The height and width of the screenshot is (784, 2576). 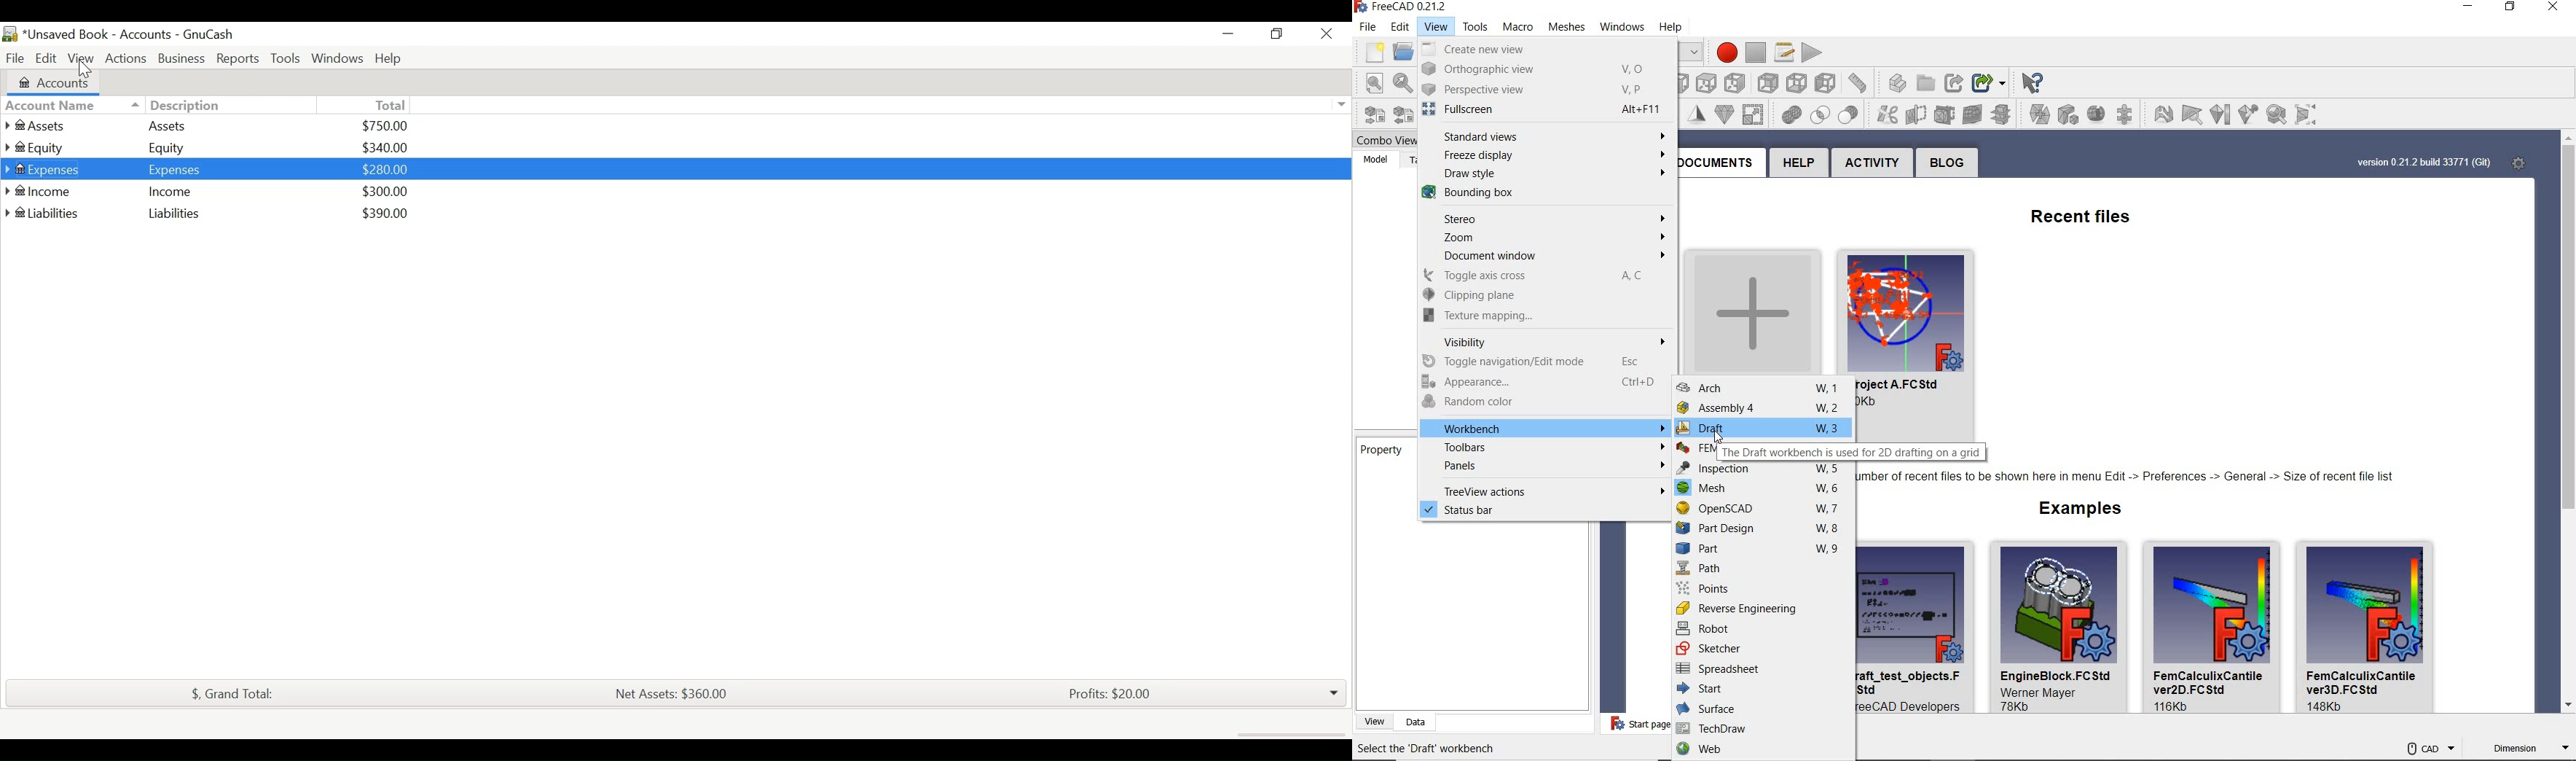 What do you see at coordinates (1866, 82) in the screenshot?
I see `create part` at bounding box center [1866, 82].